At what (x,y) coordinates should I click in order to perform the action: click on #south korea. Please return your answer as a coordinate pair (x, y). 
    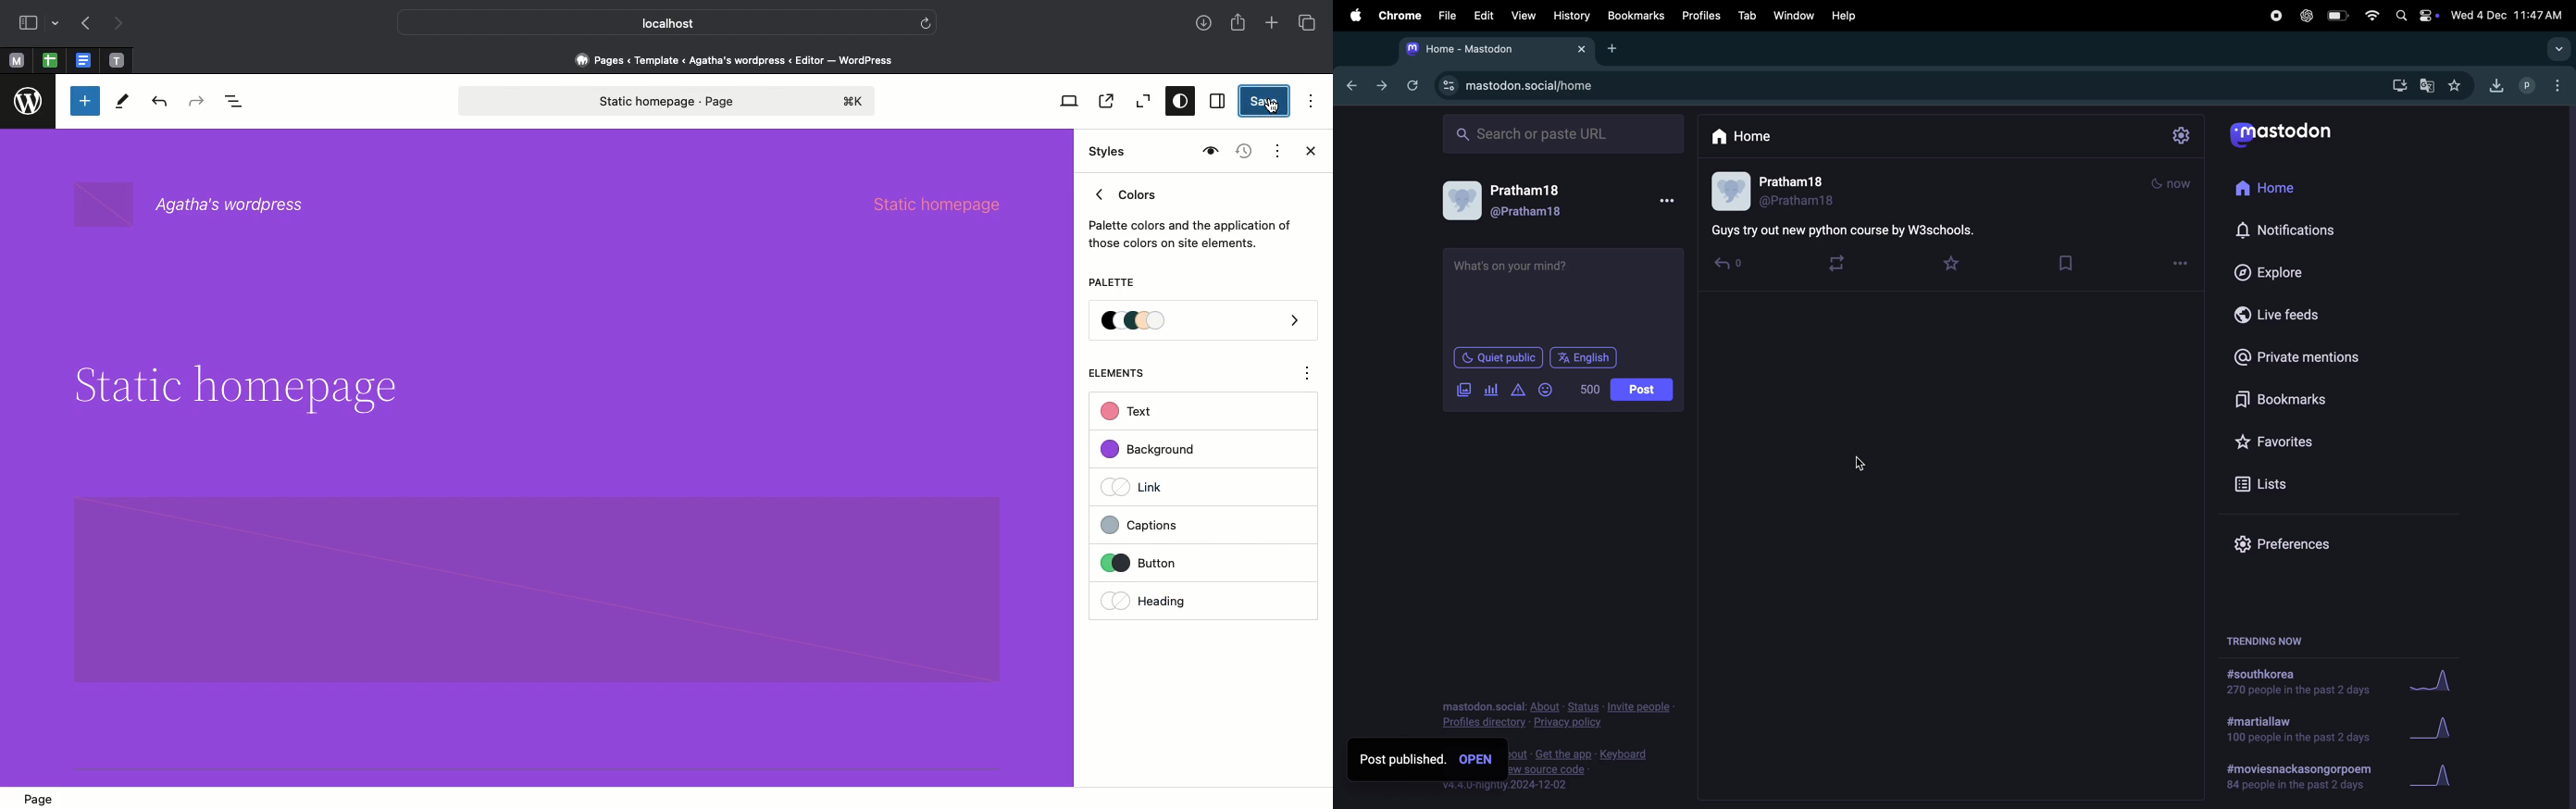
    Looking at the image, I should click on (2295, 682).